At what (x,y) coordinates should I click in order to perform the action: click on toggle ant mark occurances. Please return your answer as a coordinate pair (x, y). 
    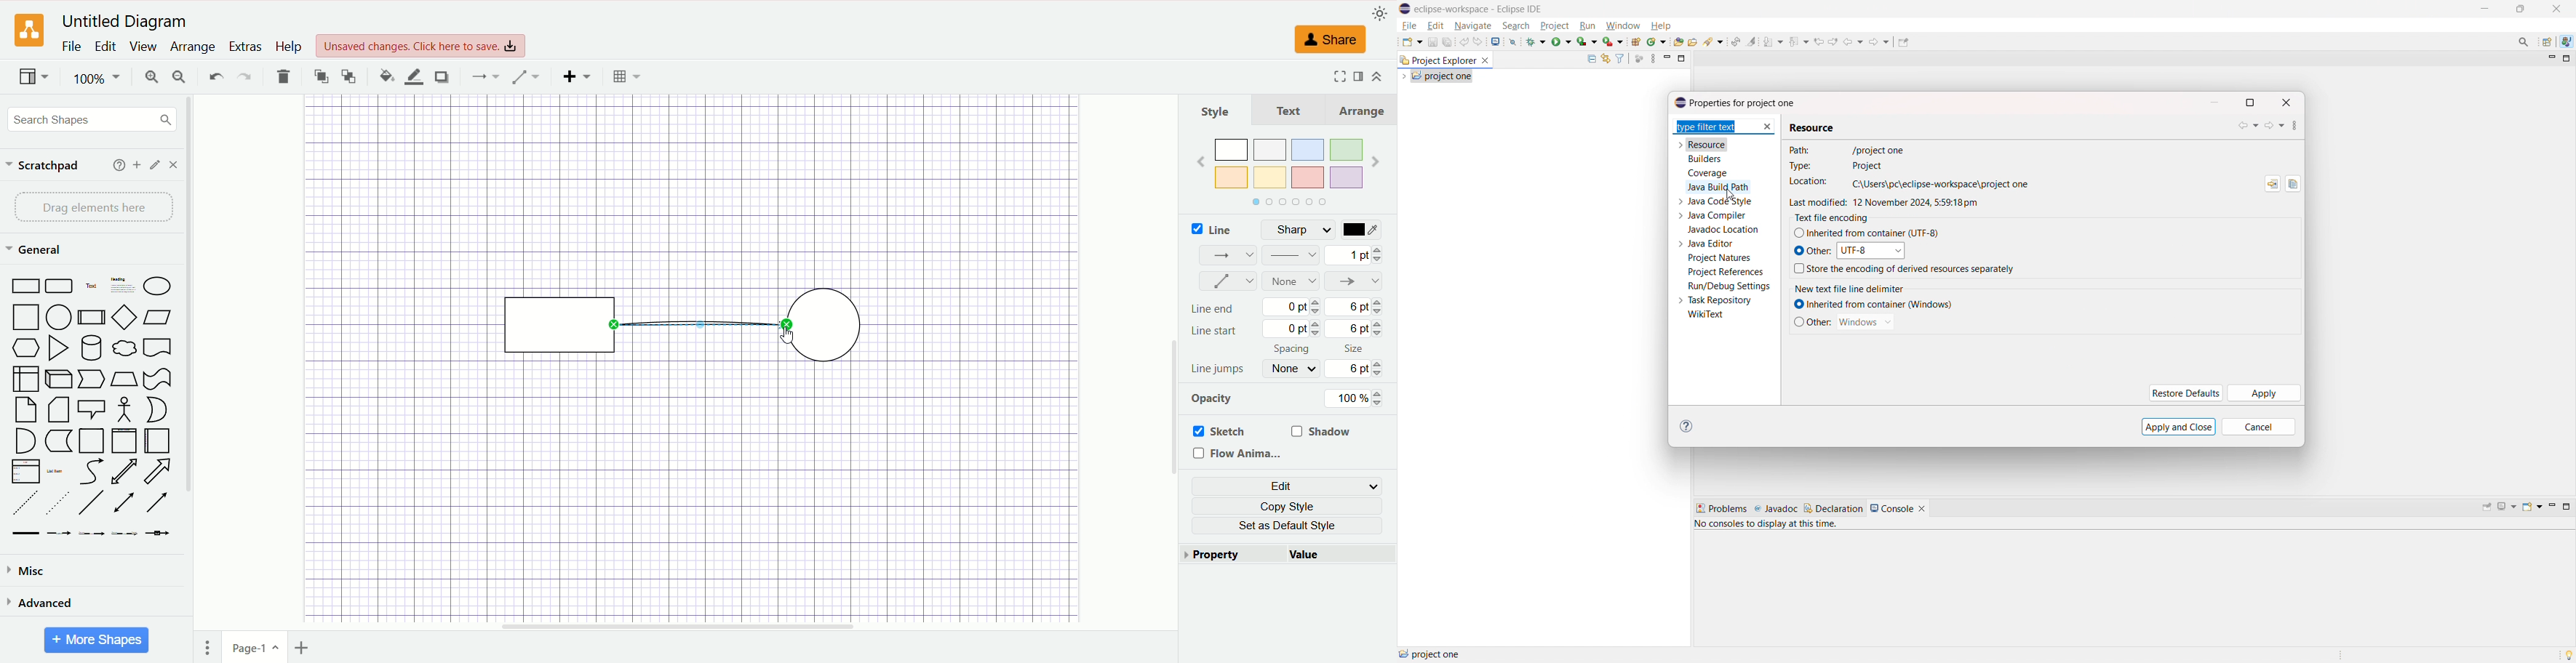
    Looking at the image, I should click on (1752, 41).